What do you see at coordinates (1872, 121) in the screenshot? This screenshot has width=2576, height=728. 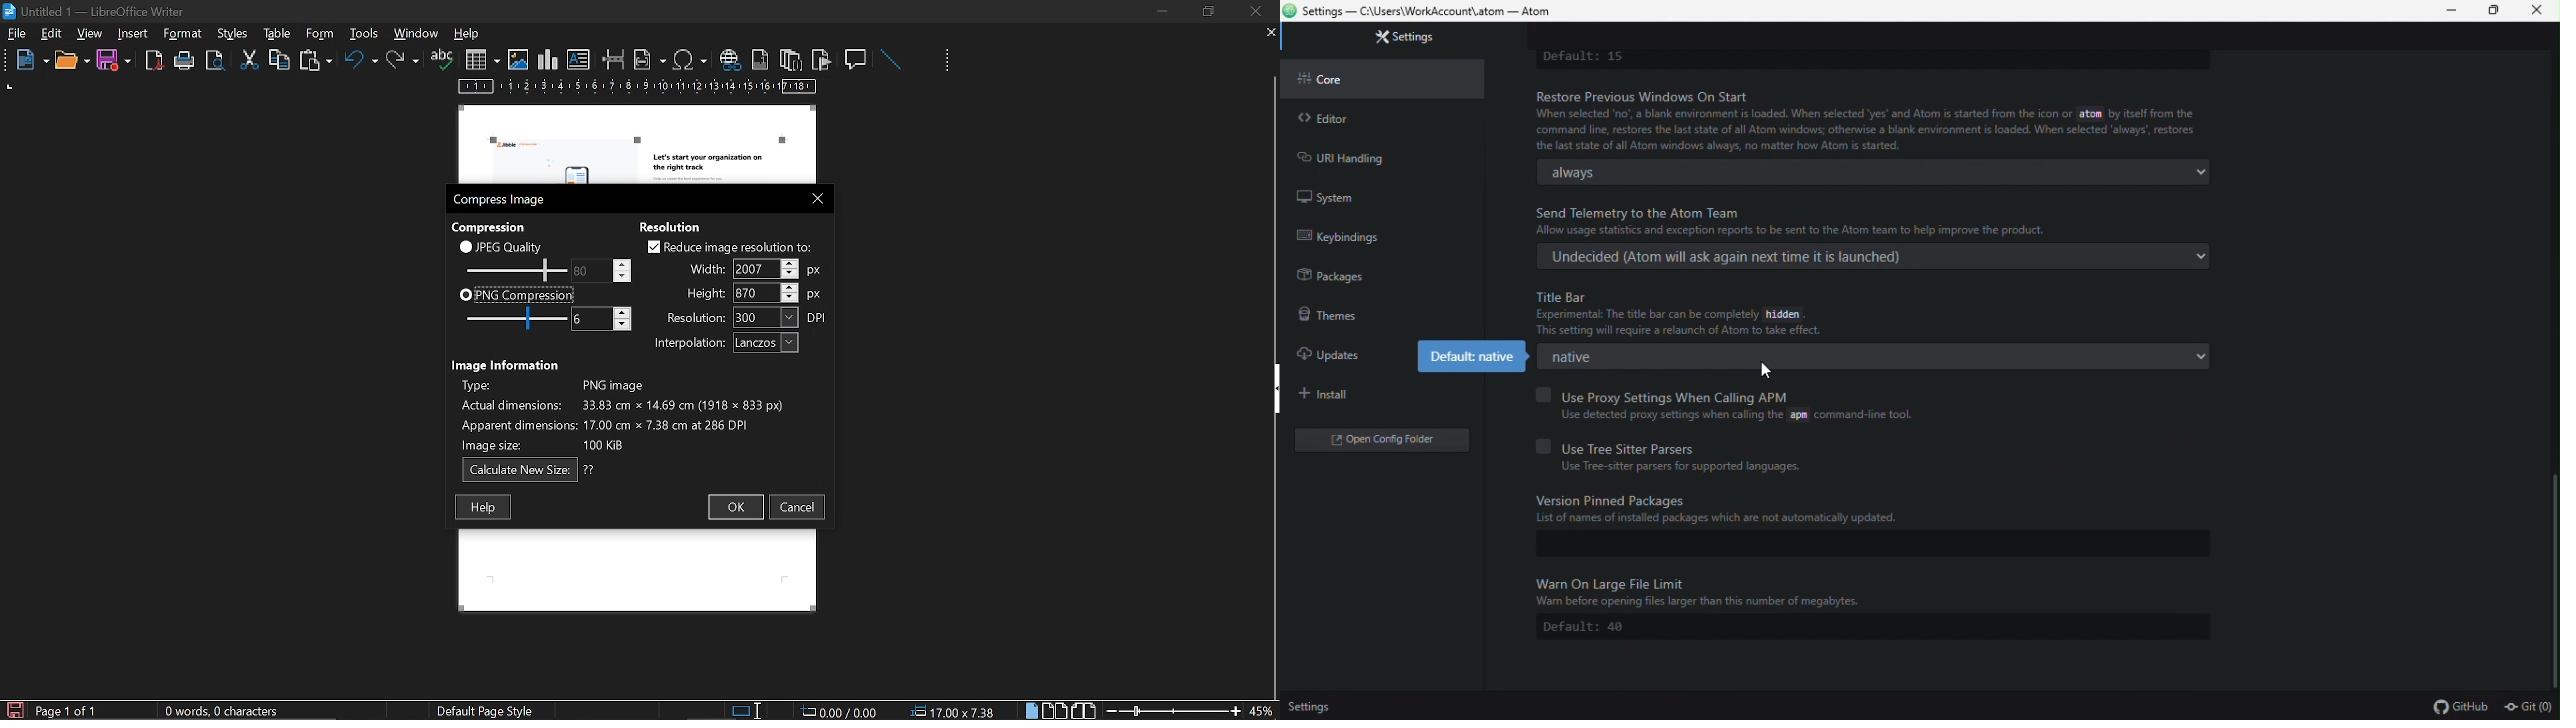 I see `Restore previous window On Start When selected 'no,' a blank environment is loaded. When selected 'yes' and Atom is started from tge icon or atom by itself from the command line, restores the laststate of all Atom windows, otherwise a blank environment is loaded. When selected 'always, restores the last of all Atom windows always, no matter how Atom is started.'` at bounding box center [1872, 121].